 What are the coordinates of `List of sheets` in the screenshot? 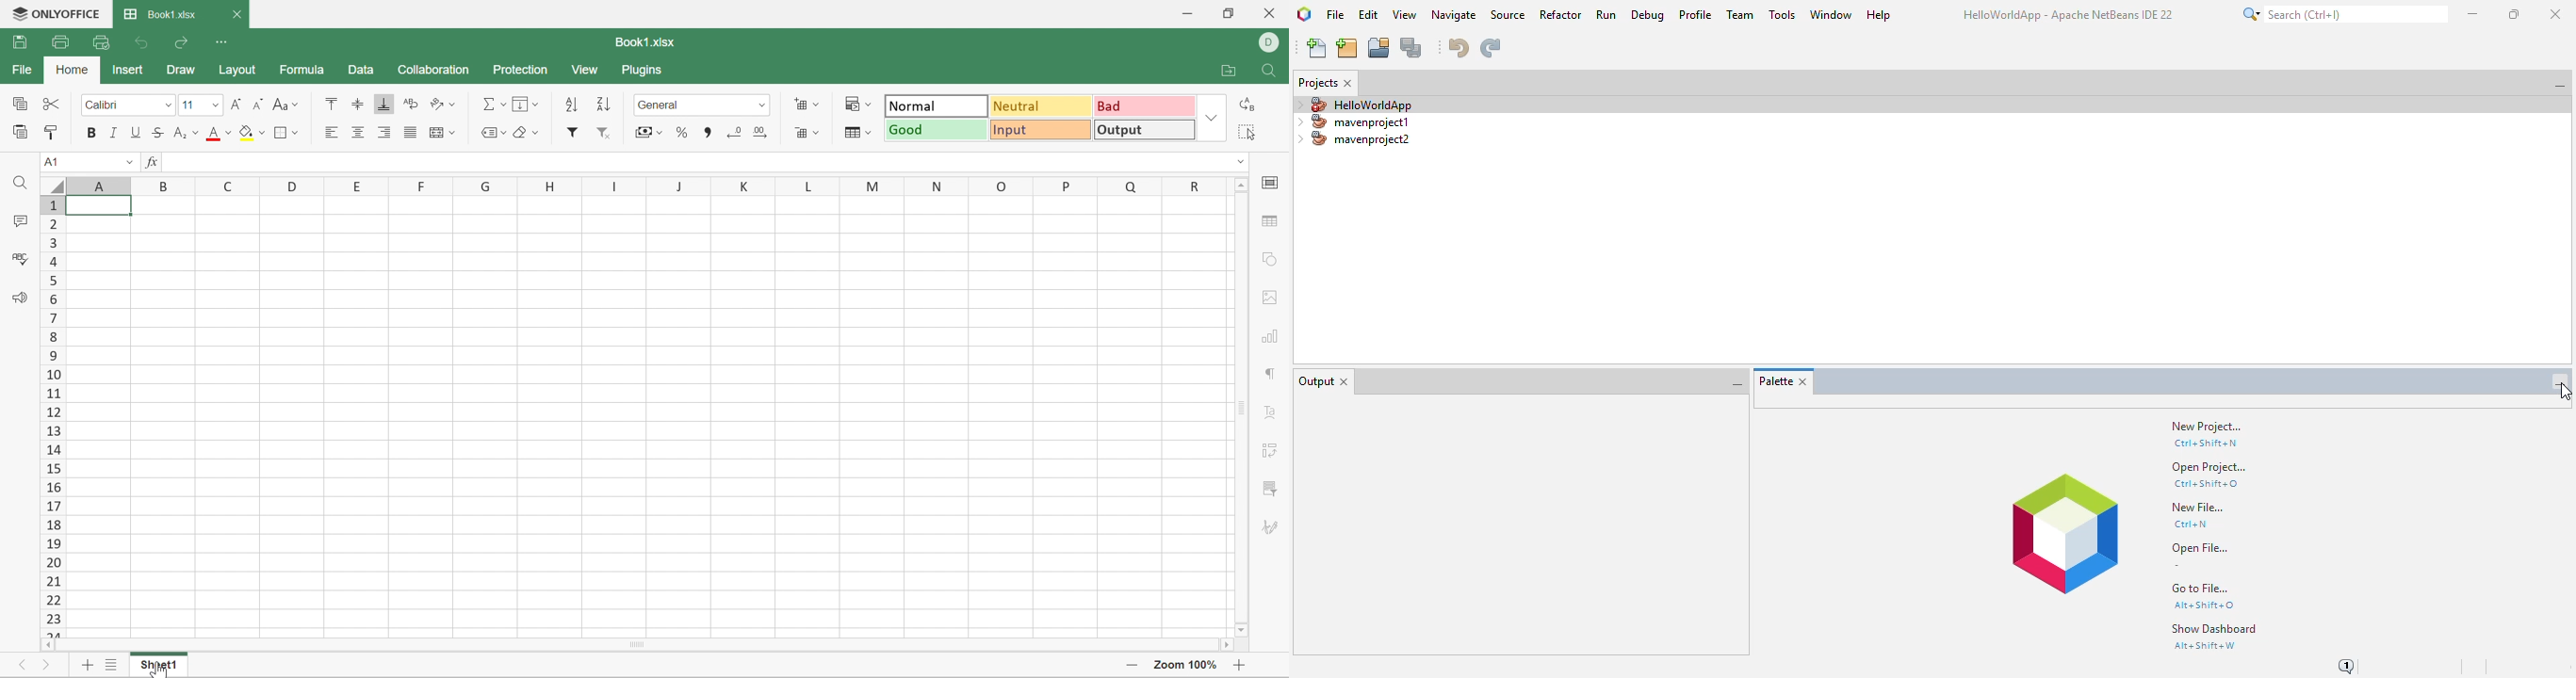 It's located at (114, 666).